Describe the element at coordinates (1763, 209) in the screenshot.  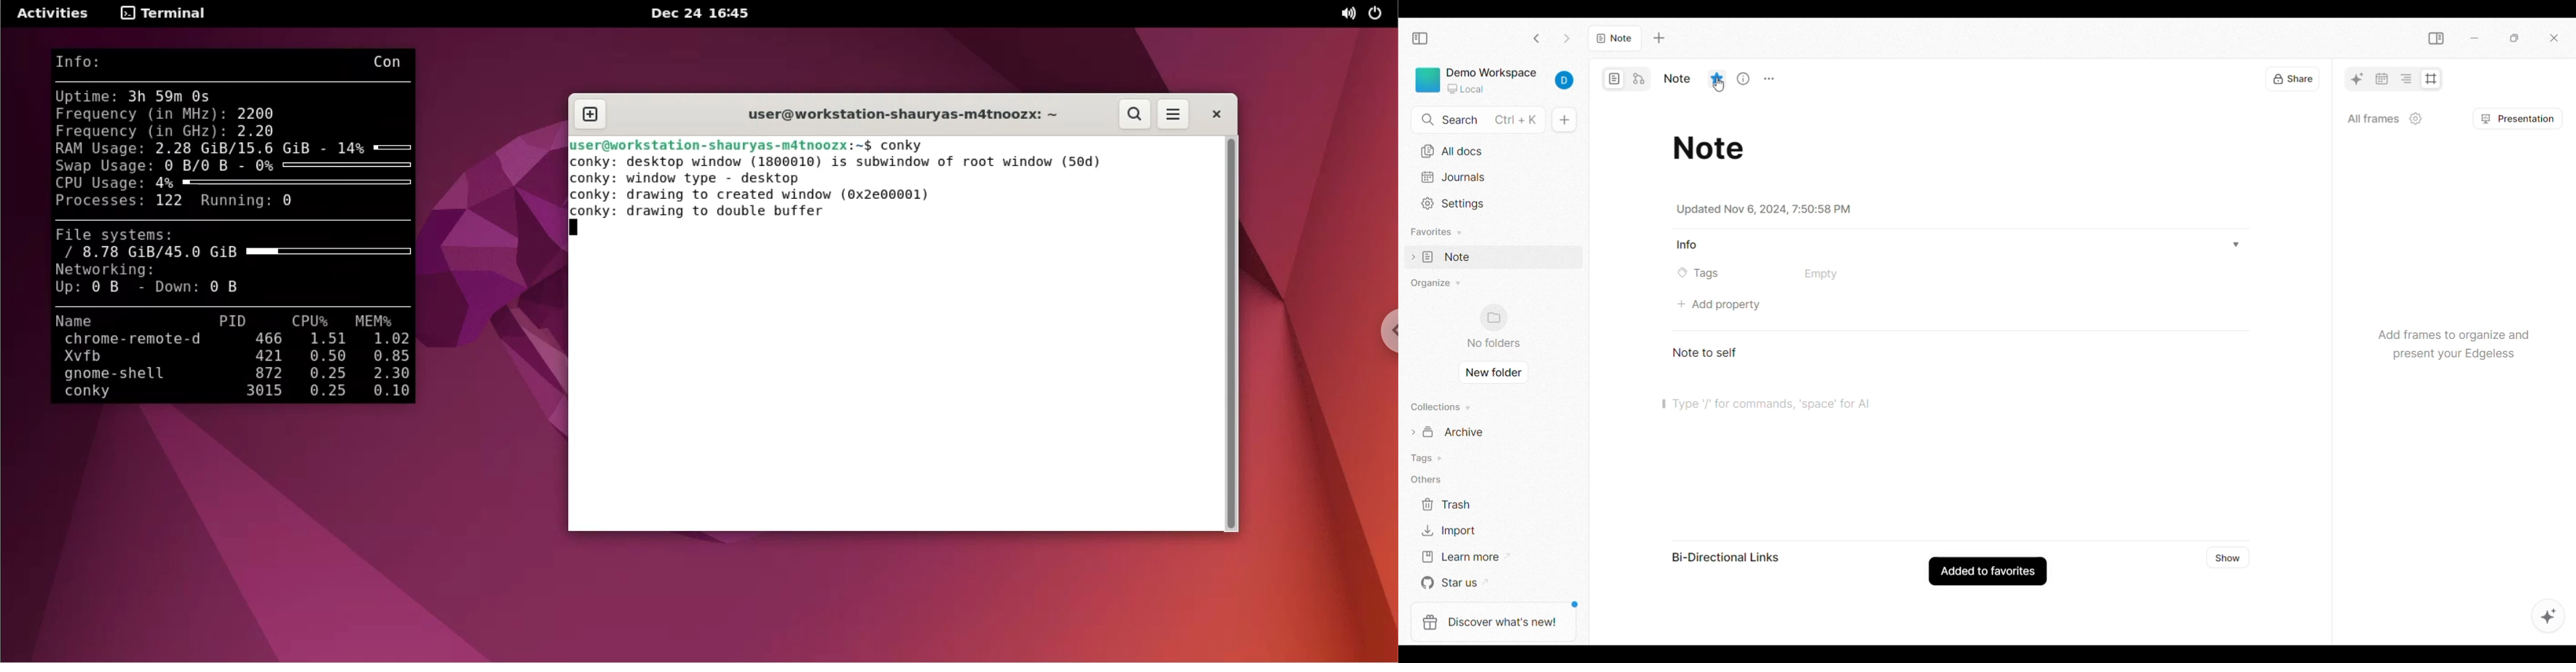
I see `Updated Nov 6, 2024, 7:50:58 PM` at that location.